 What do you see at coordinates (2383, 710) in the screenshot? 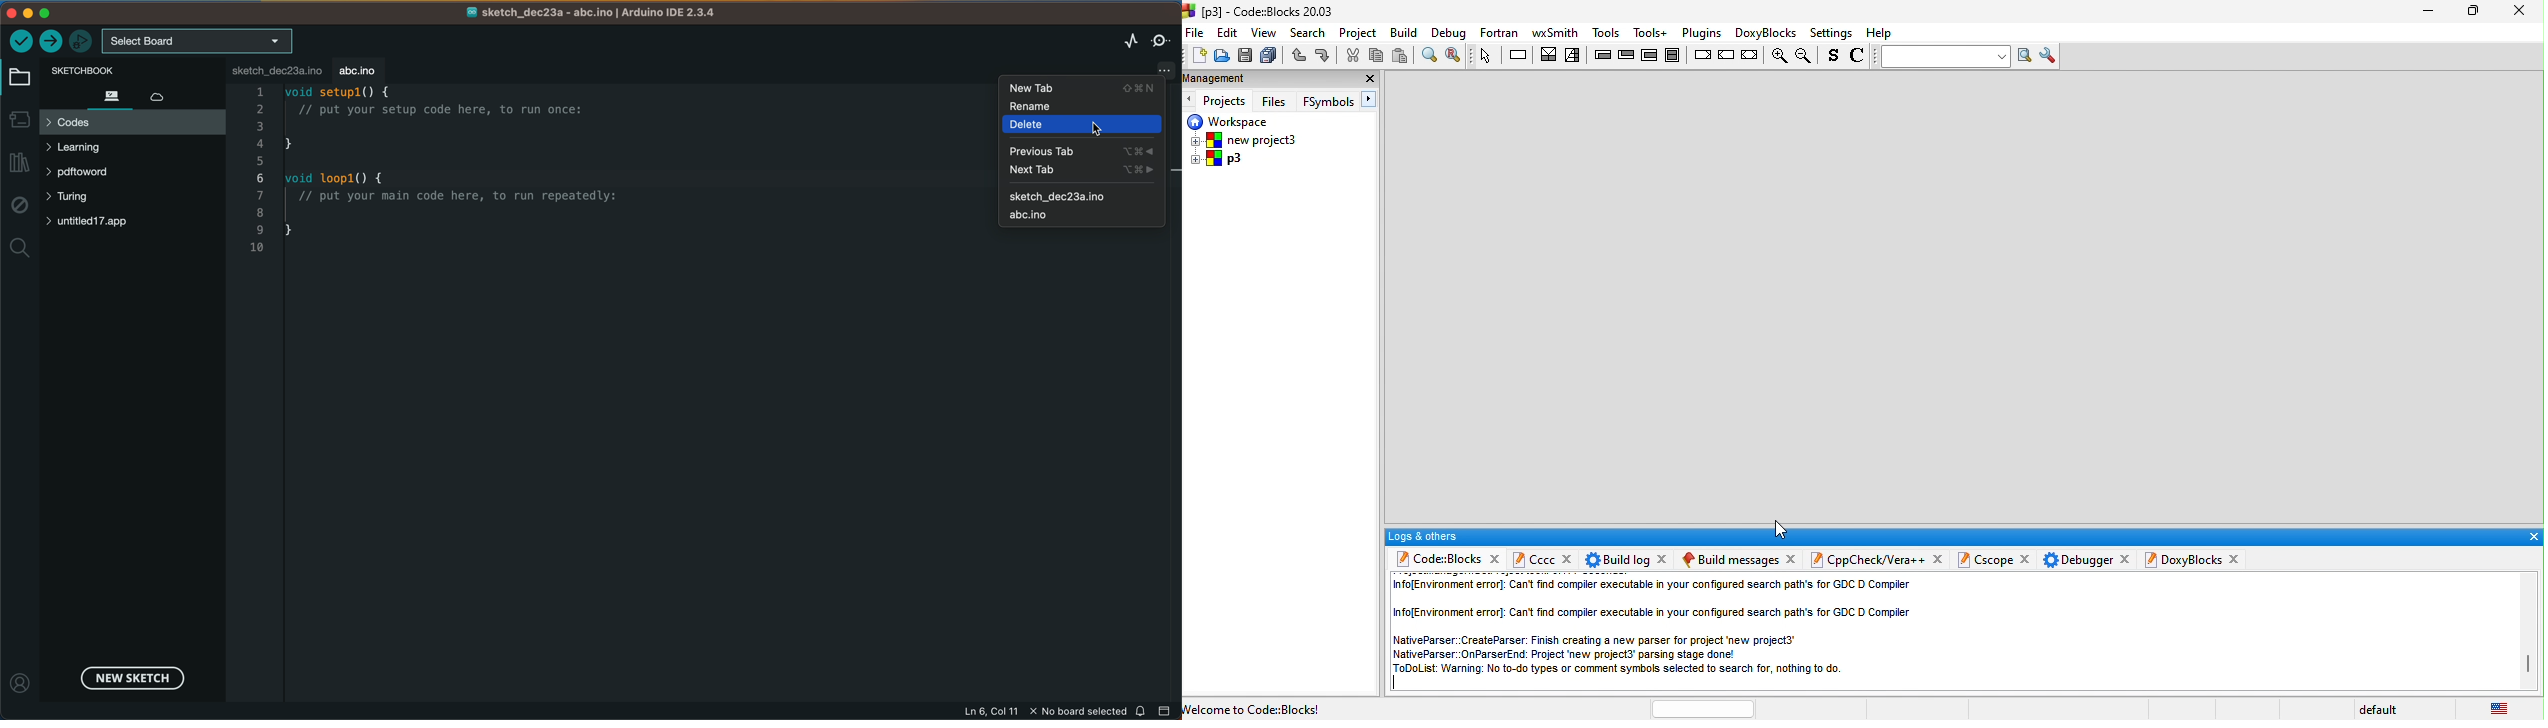
I see `default` at bounding box center [2383, 710].